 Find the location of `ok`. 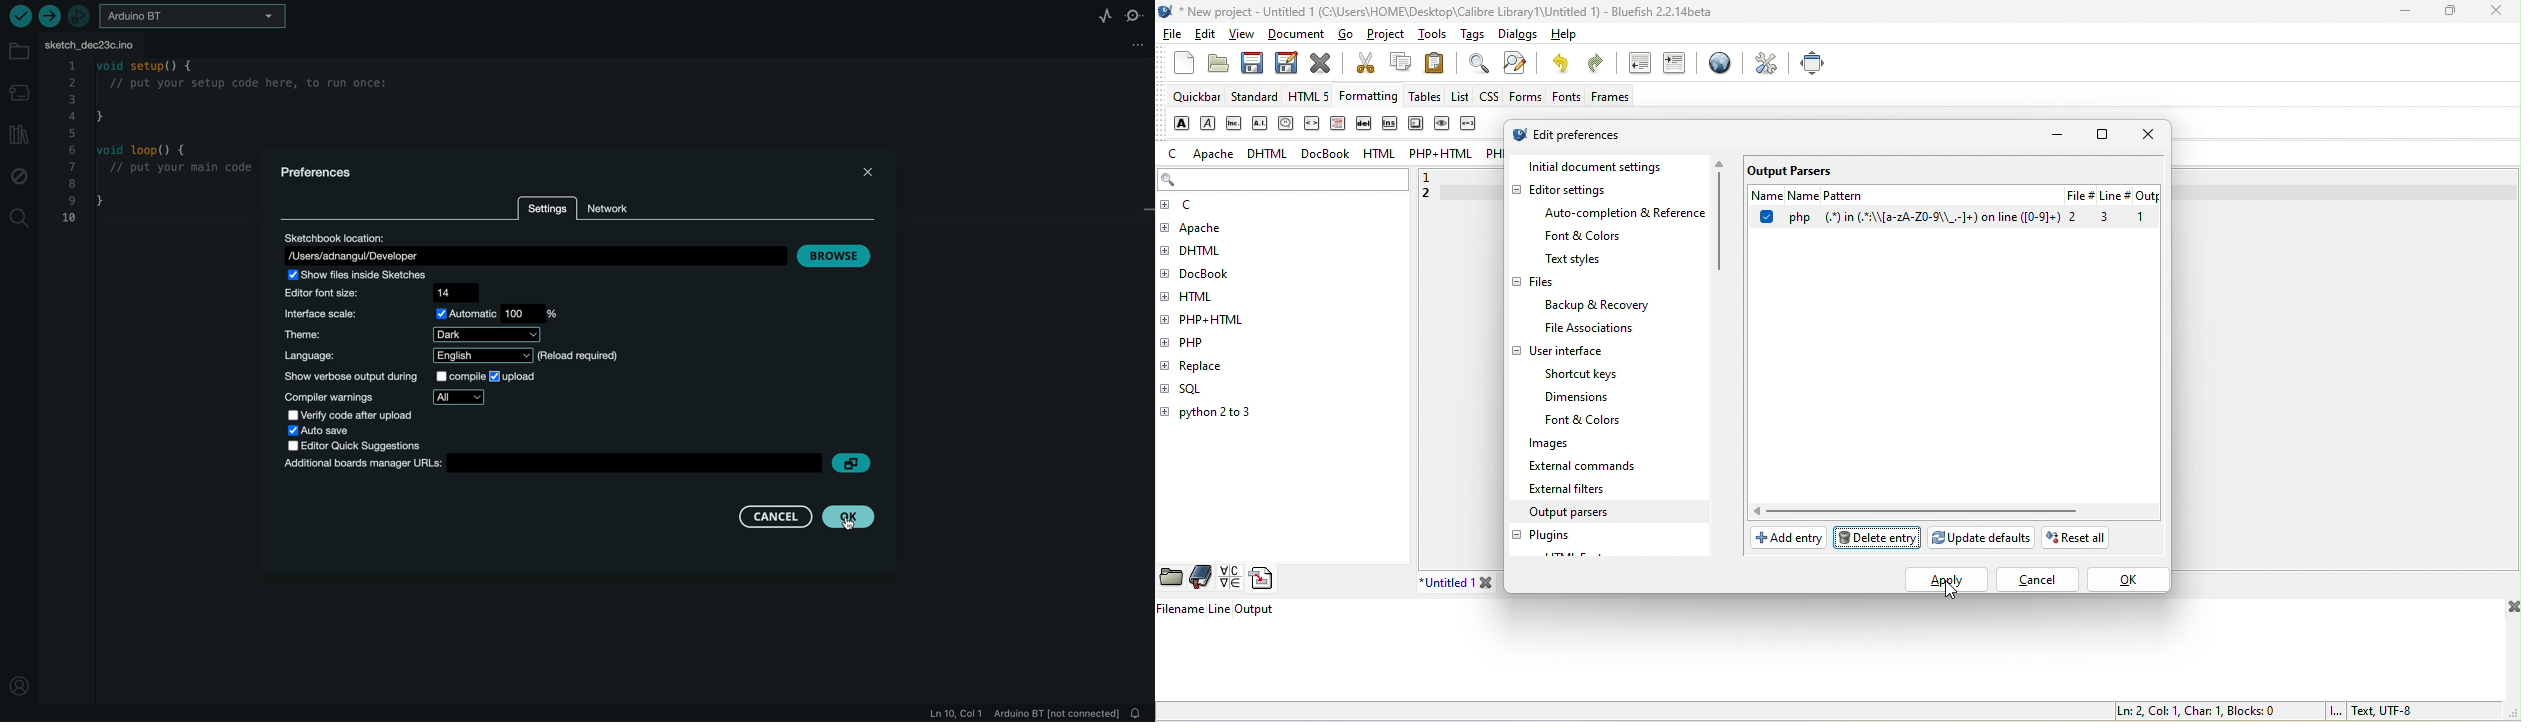

ok is located at coordinates (2131, 580).